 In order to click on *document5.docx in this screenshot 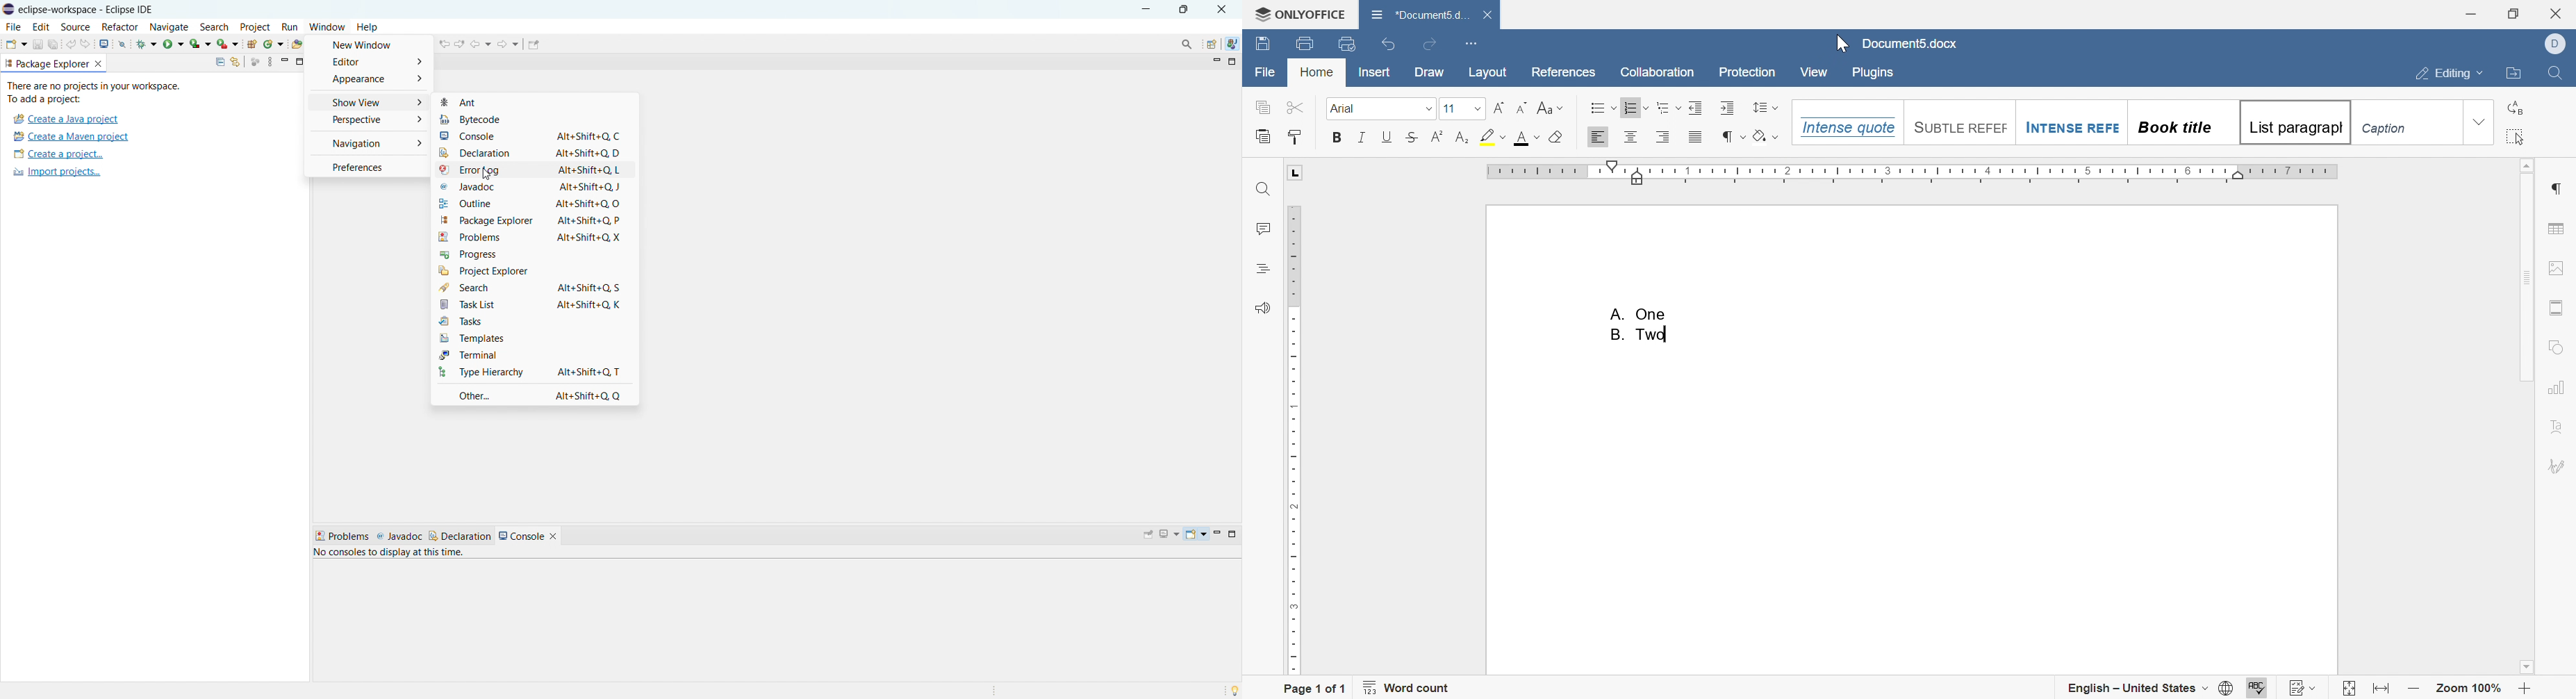, I will do `click(1420, 13)`.